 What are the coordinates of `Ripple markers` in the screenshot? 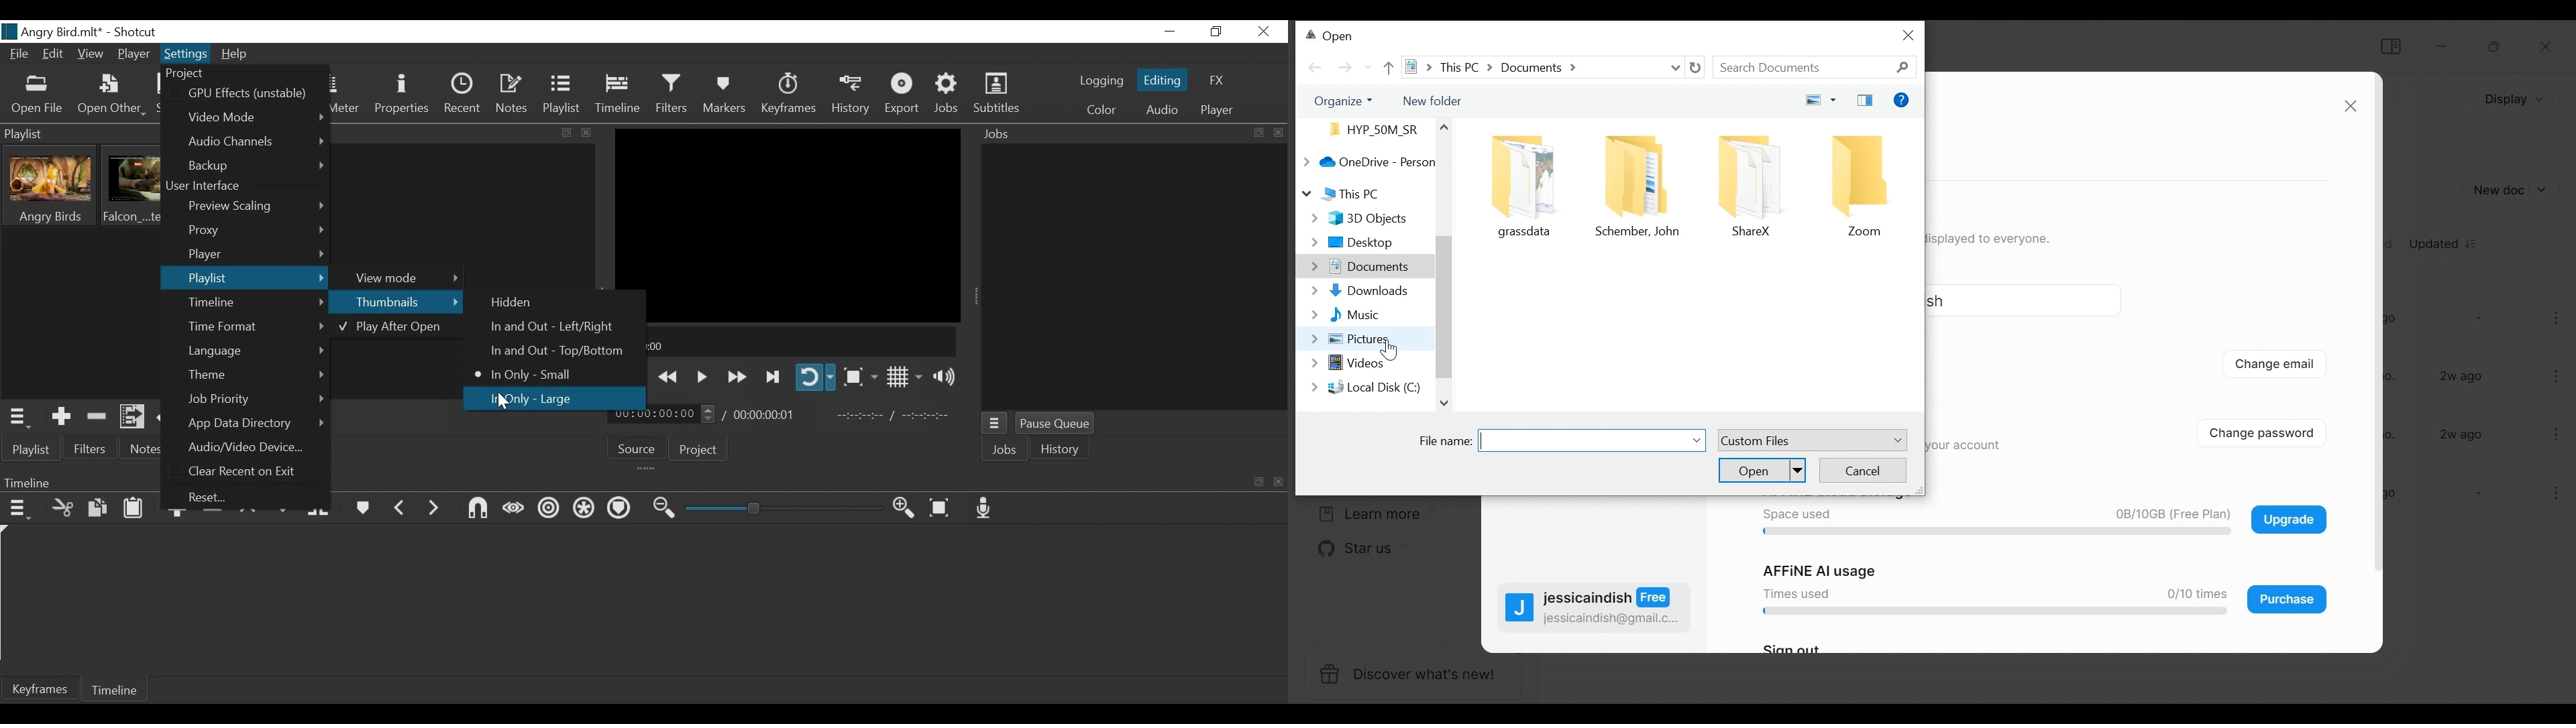 It's located at (621, 509).